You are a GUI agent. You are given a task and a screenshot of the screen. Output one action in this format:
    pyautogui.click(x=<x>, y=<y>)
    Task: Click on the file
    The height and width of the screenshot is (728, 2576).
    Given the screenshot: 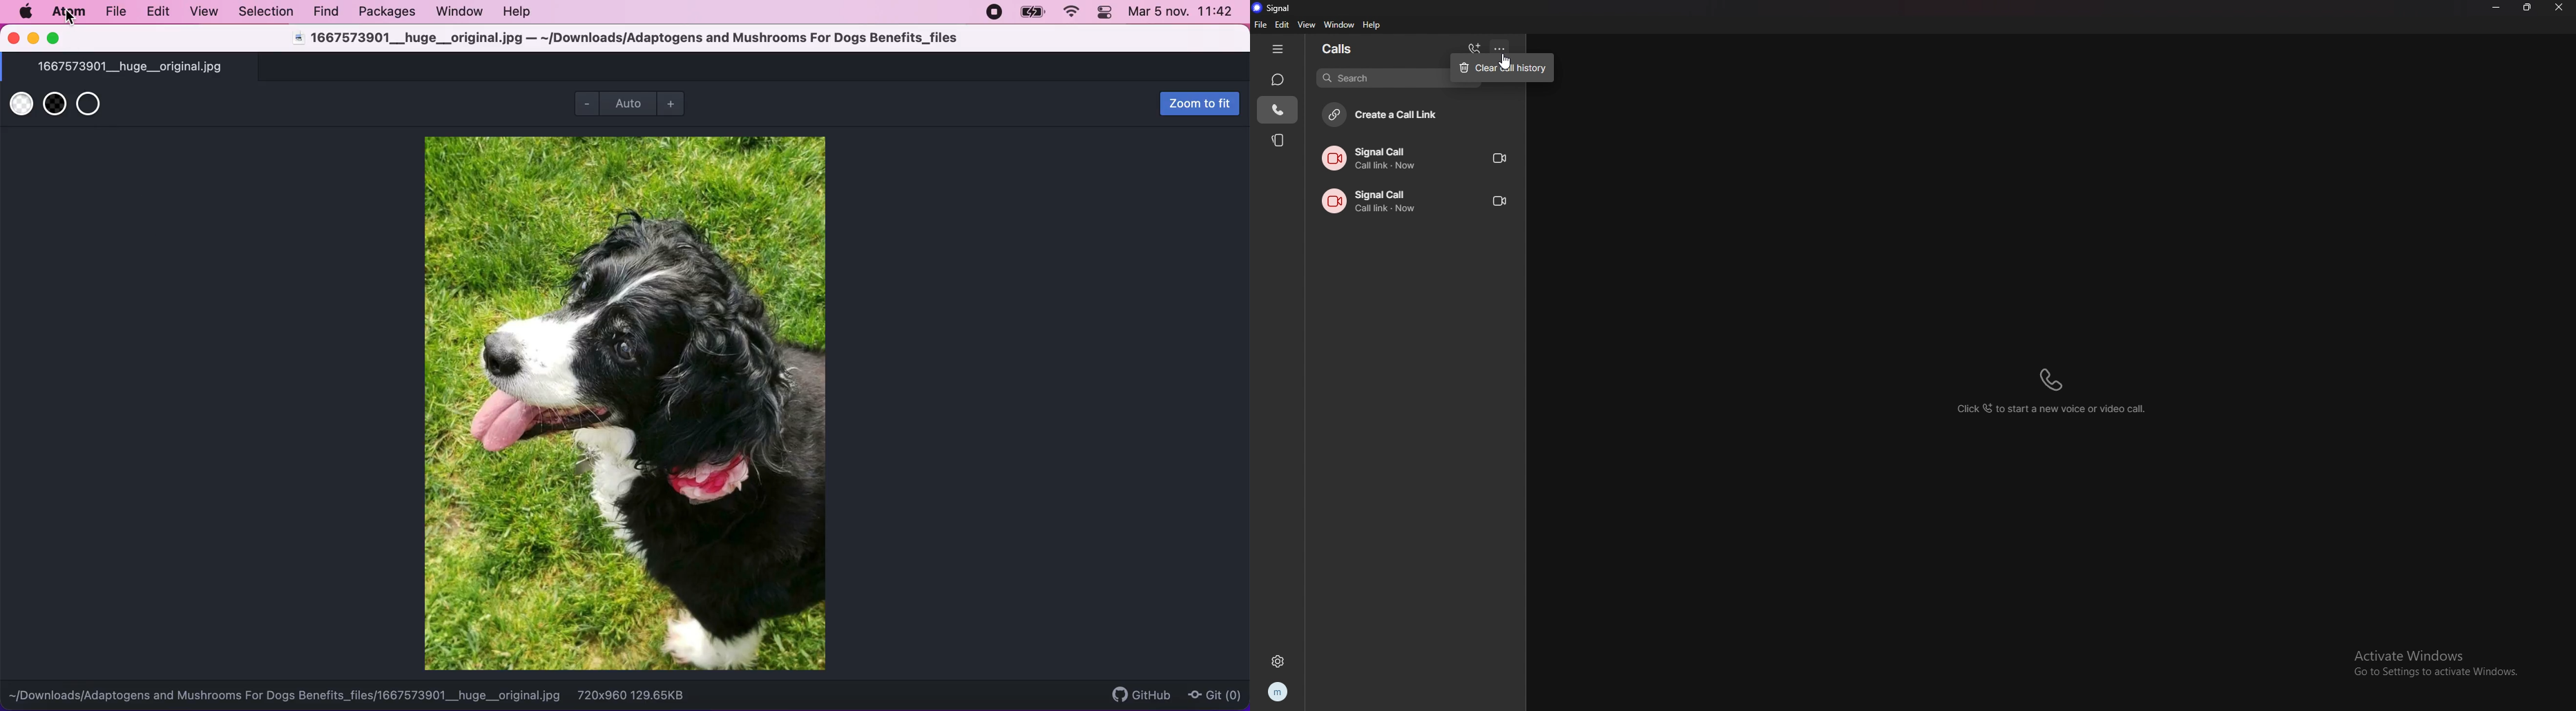 What is the action you would take?
    pyautogui.click(x=1262, y=25)
    